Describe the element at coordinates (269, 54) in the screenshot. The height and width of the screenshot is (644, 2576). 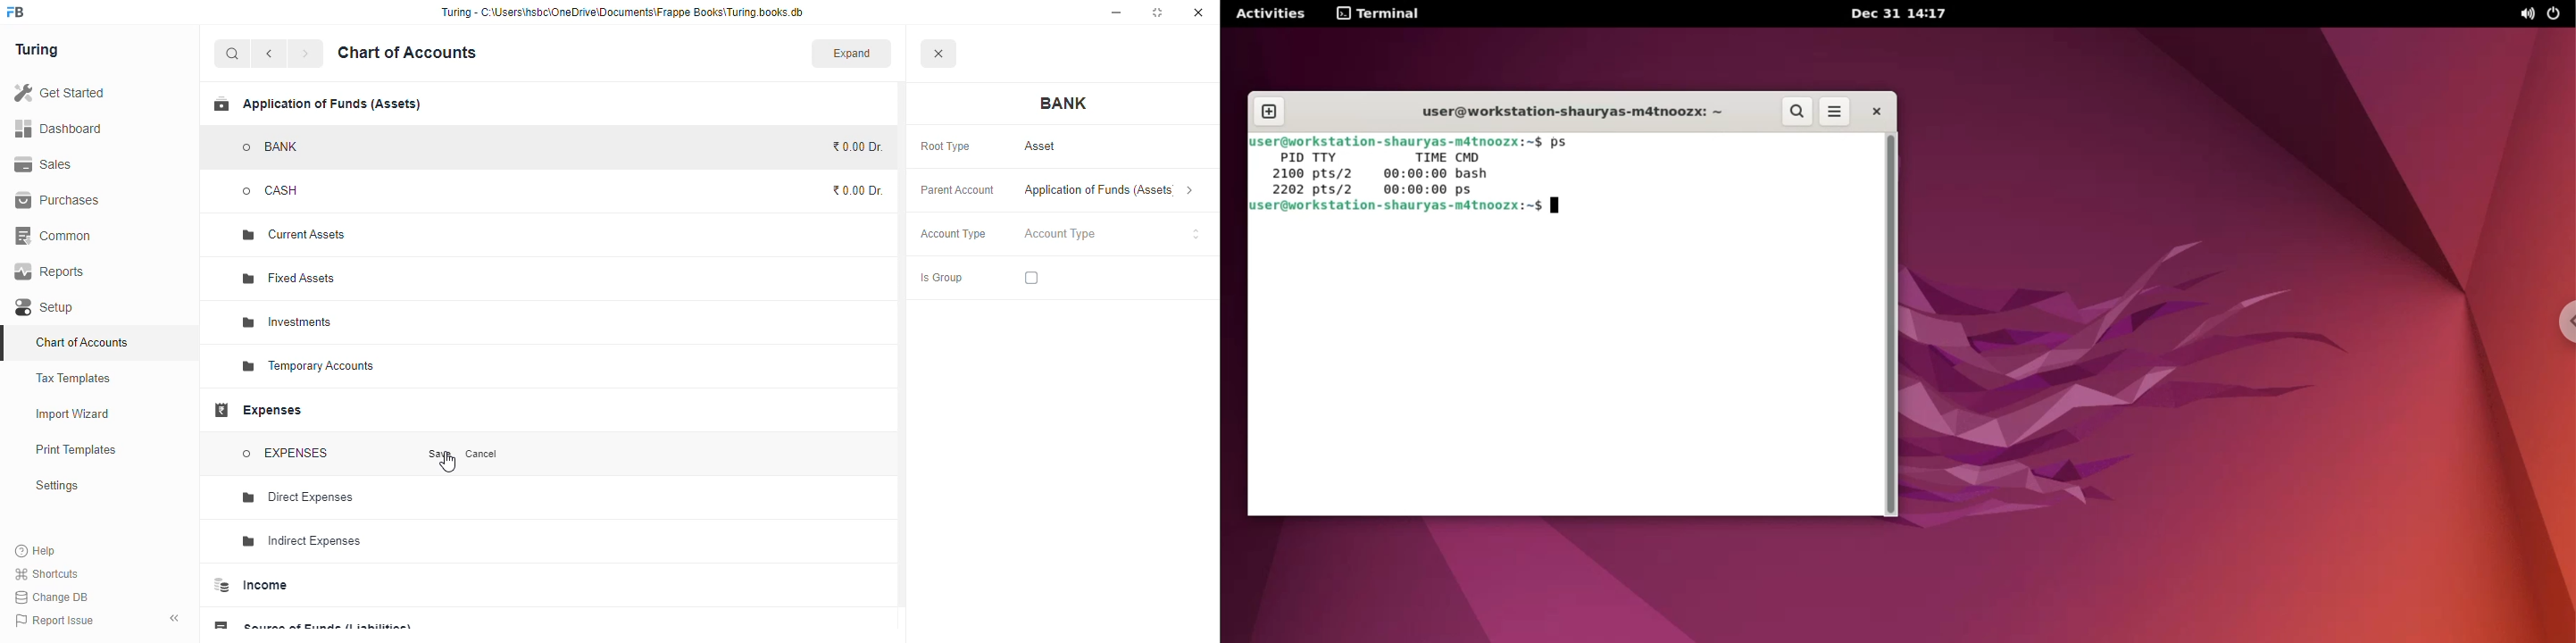
I see `back` at that location.